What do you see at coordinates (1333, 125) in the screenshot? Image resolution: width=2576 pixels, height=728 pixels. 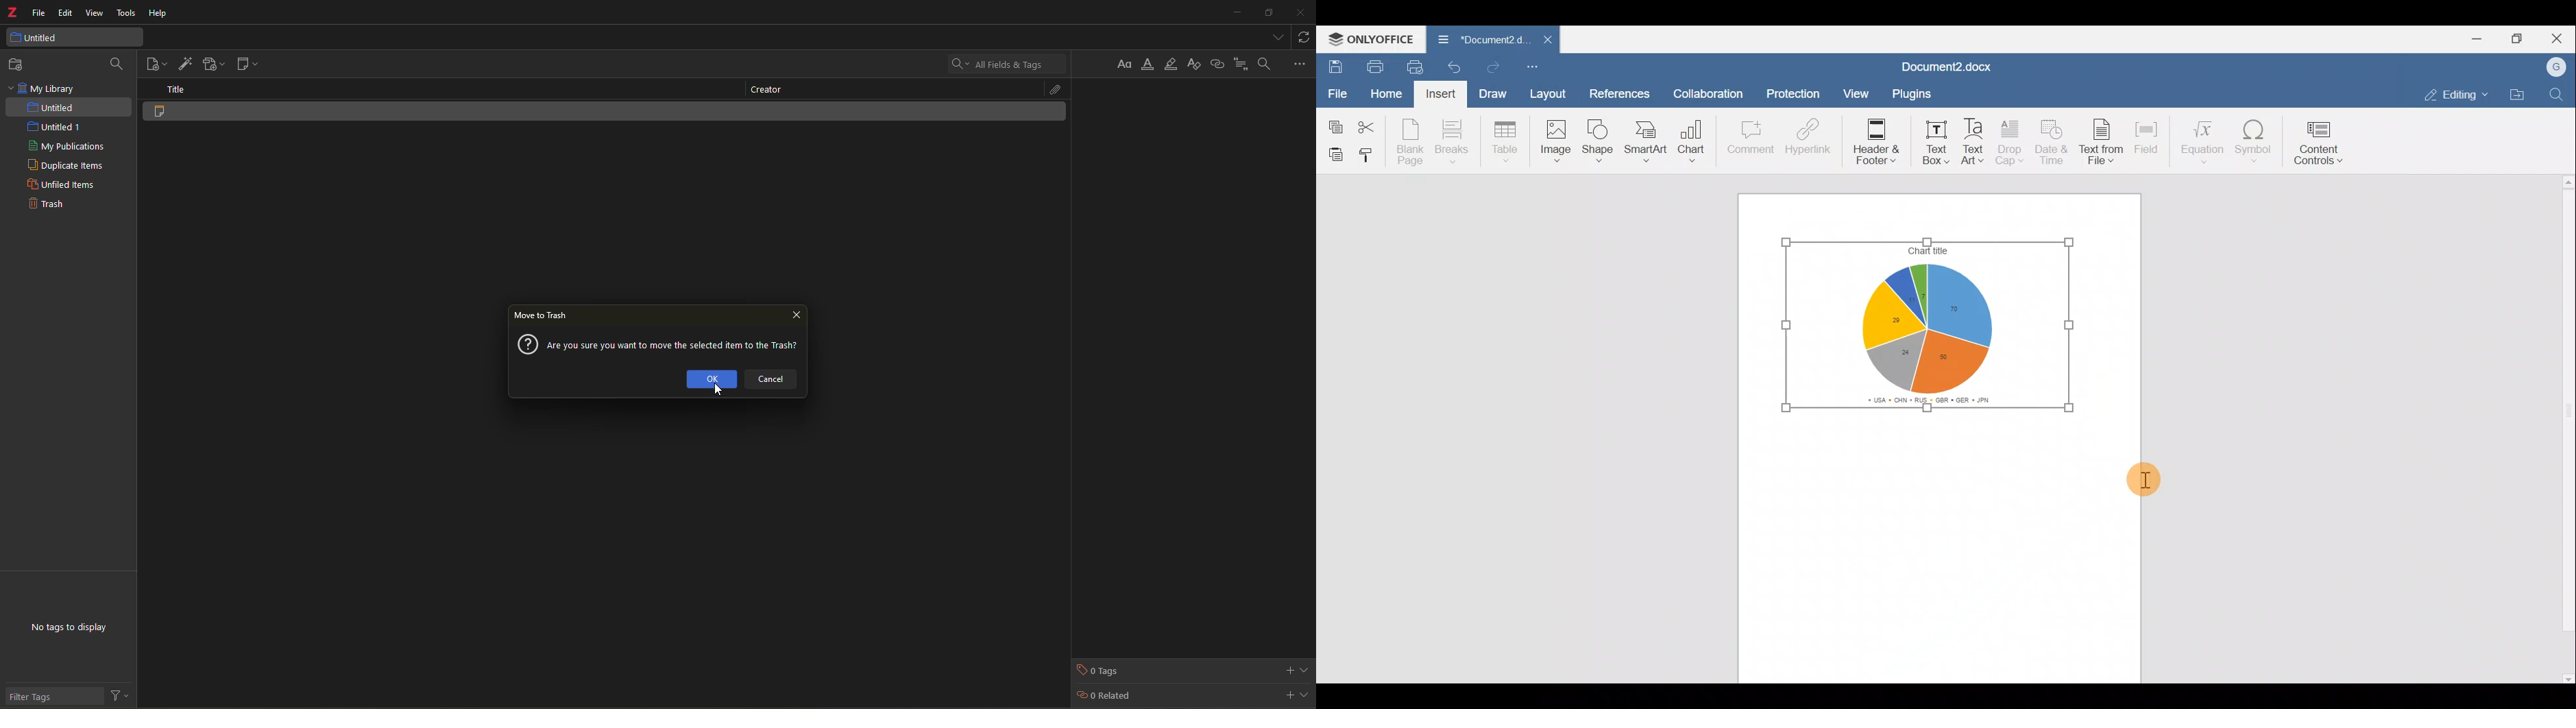 I see `Copy` at bounding box center [1333, 125].